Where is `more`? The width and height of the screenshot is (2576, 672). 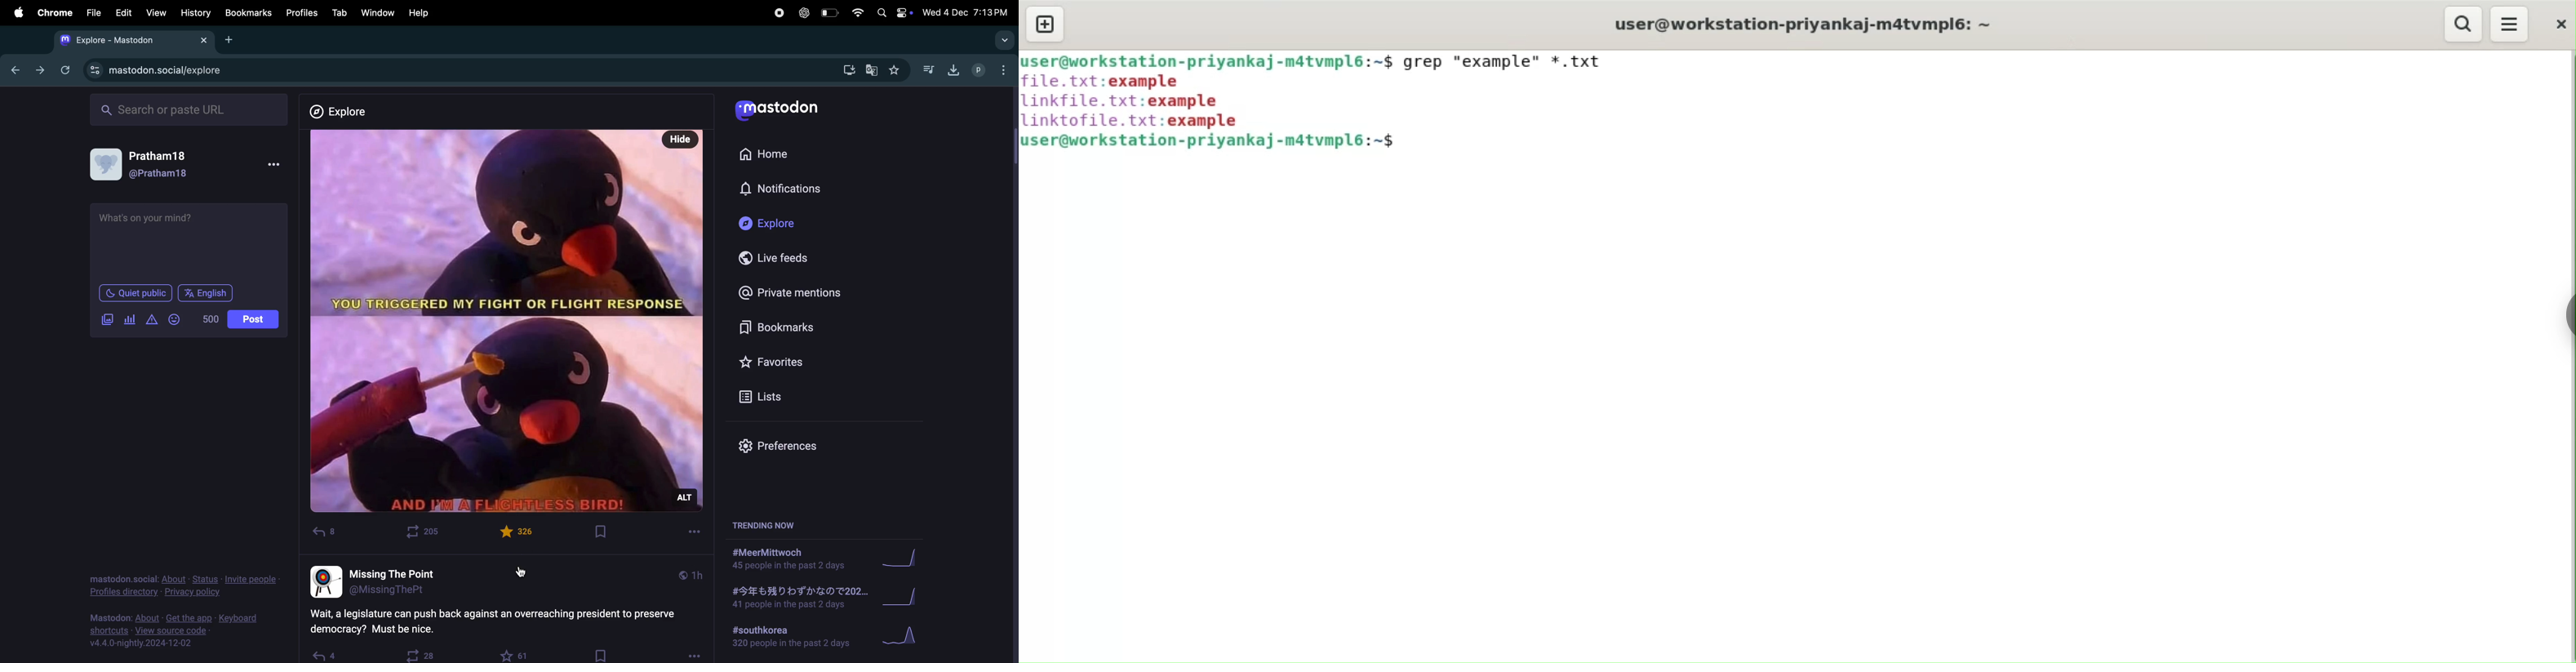
more is located at coordinates (271, 165).